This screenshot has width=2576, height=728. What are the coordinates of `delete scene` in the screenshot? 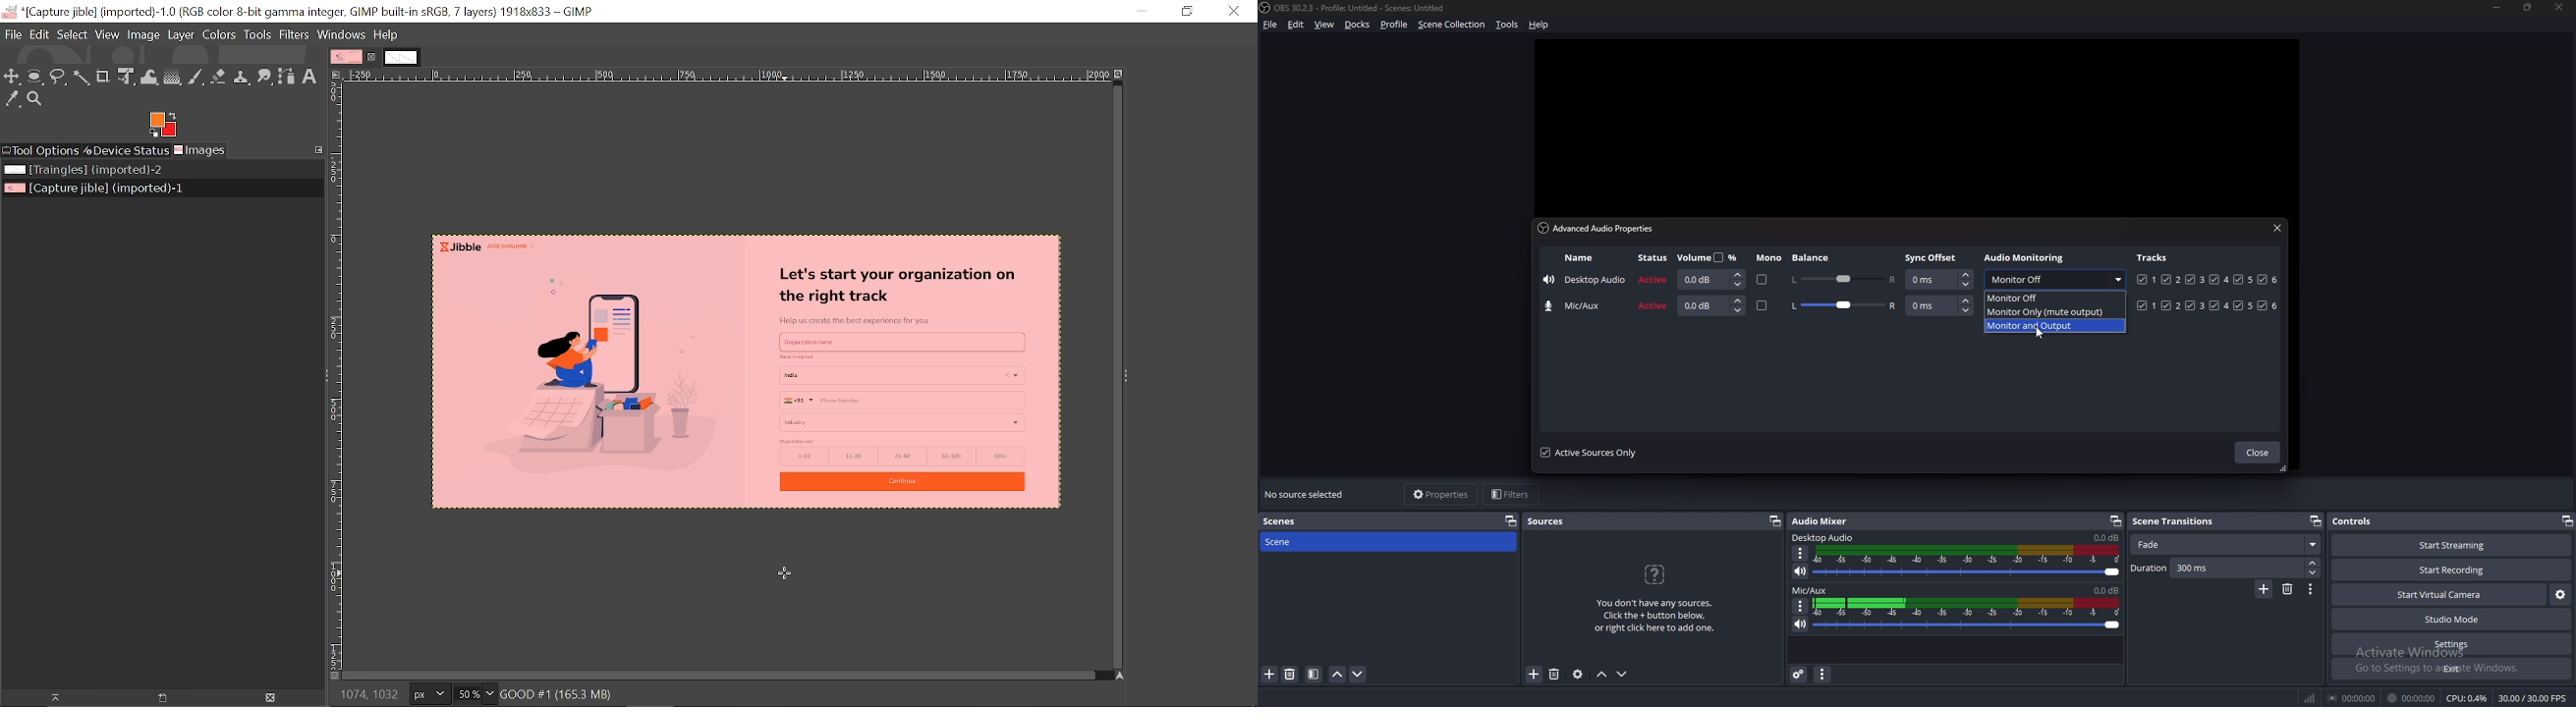 It's located at (2289, 589).